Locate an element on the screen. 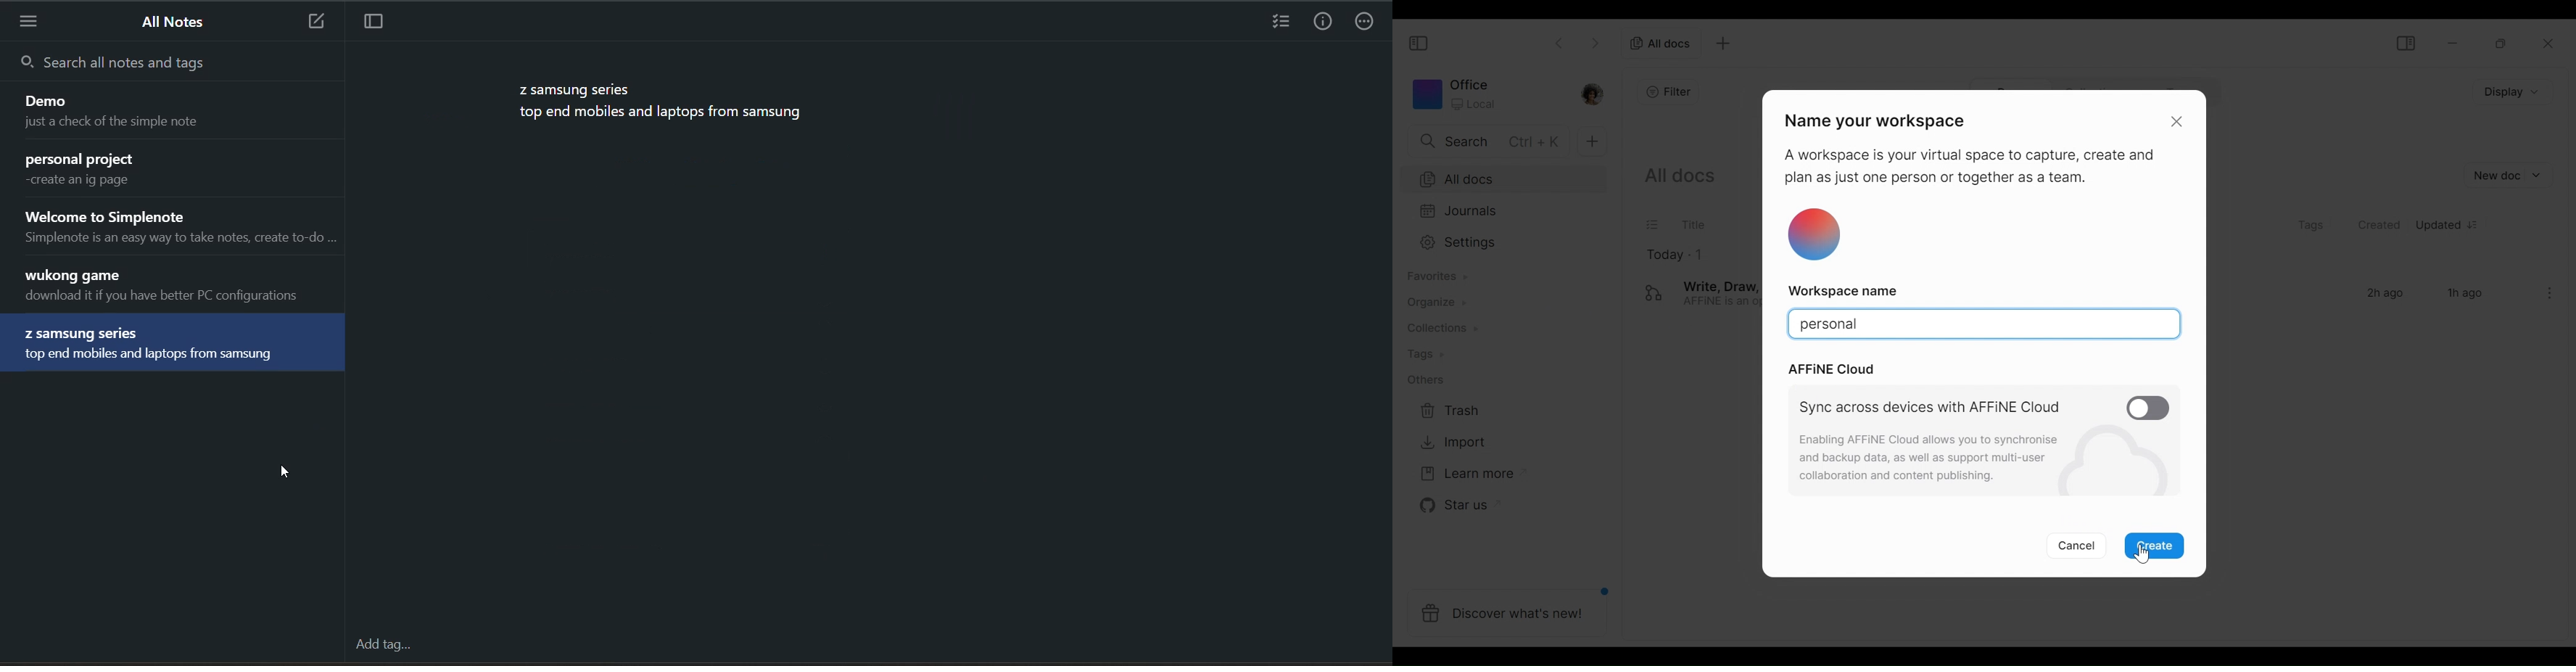 The width and height of the screenshot is (2576, 672). Settings is located at coordinates (1498, 243).